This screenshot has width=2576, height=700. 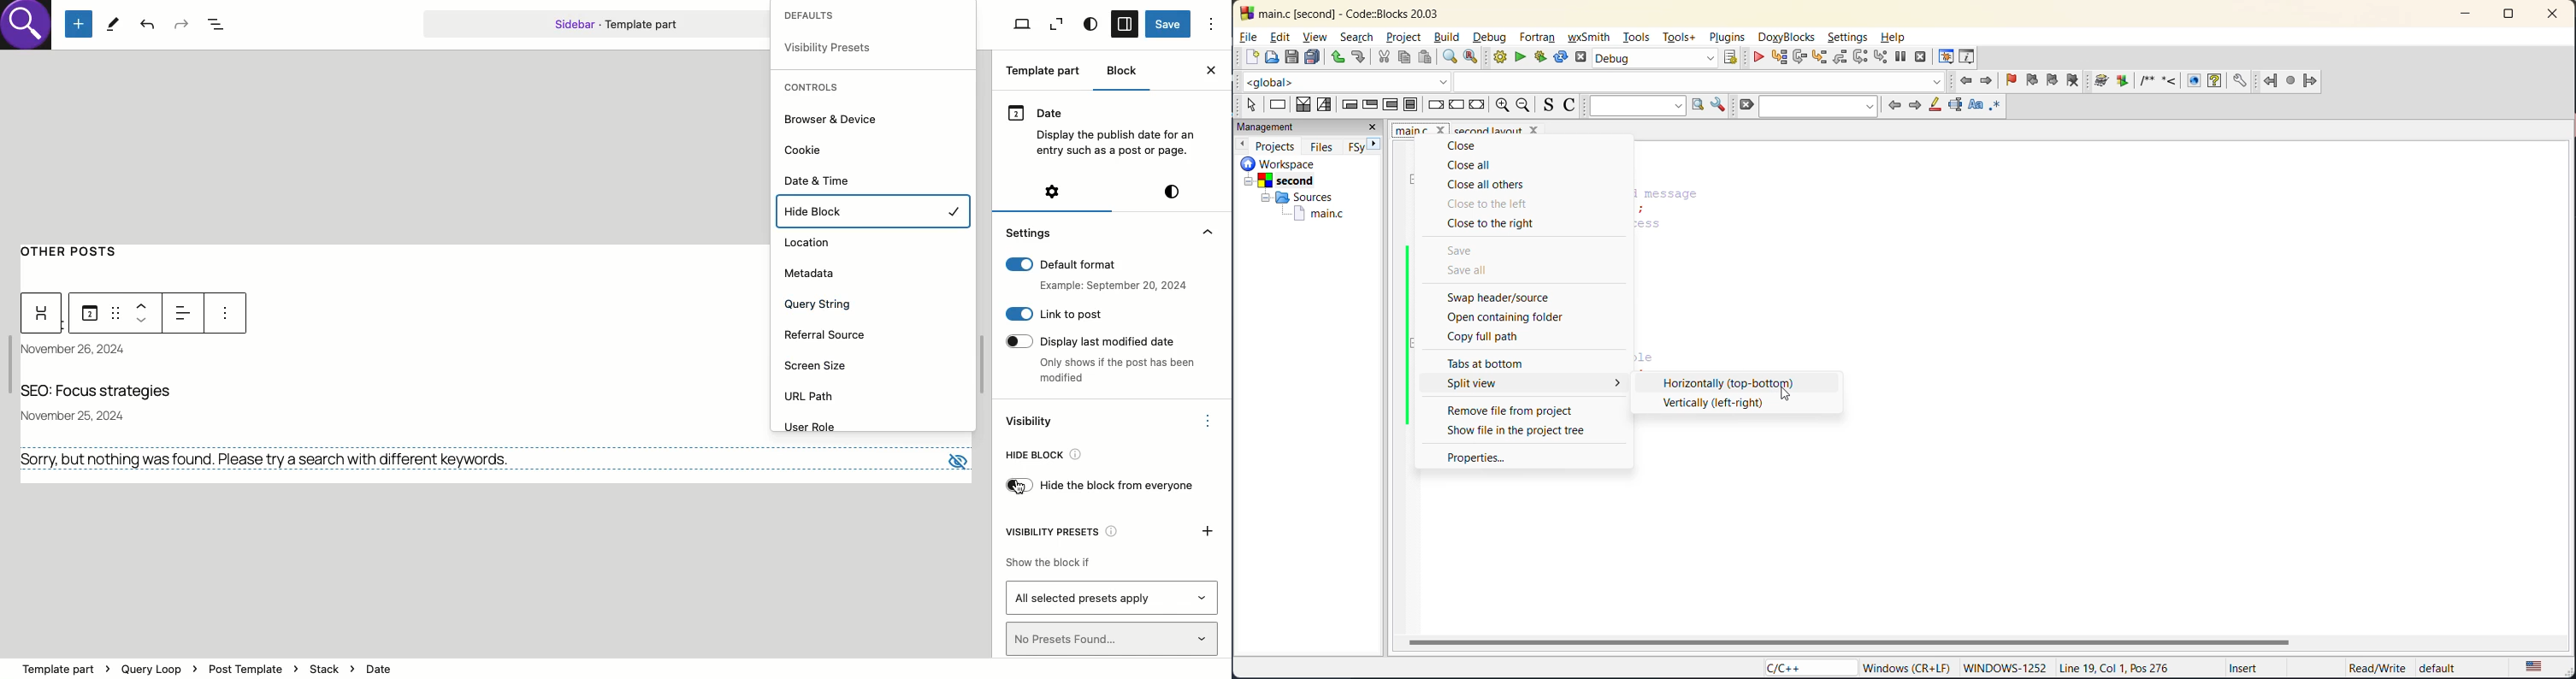 I want to click on zoom out, so click(x=1523, y=105).